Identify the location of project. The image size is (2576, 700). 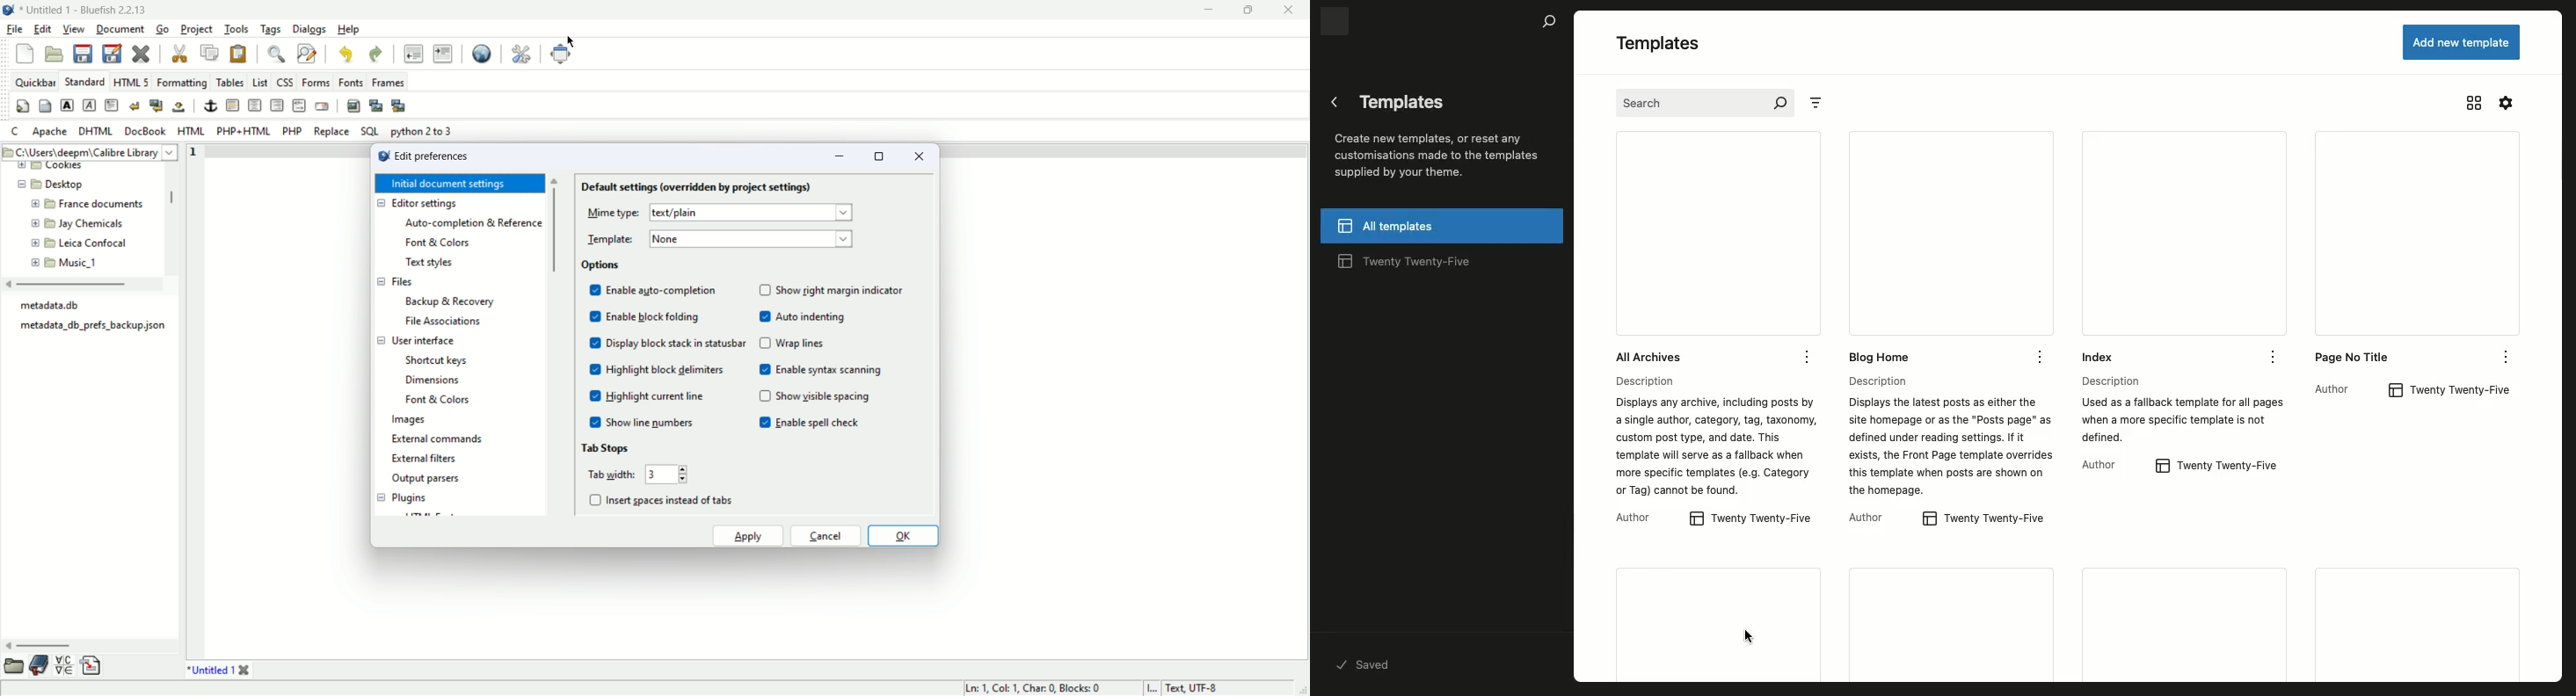
(198, 29).